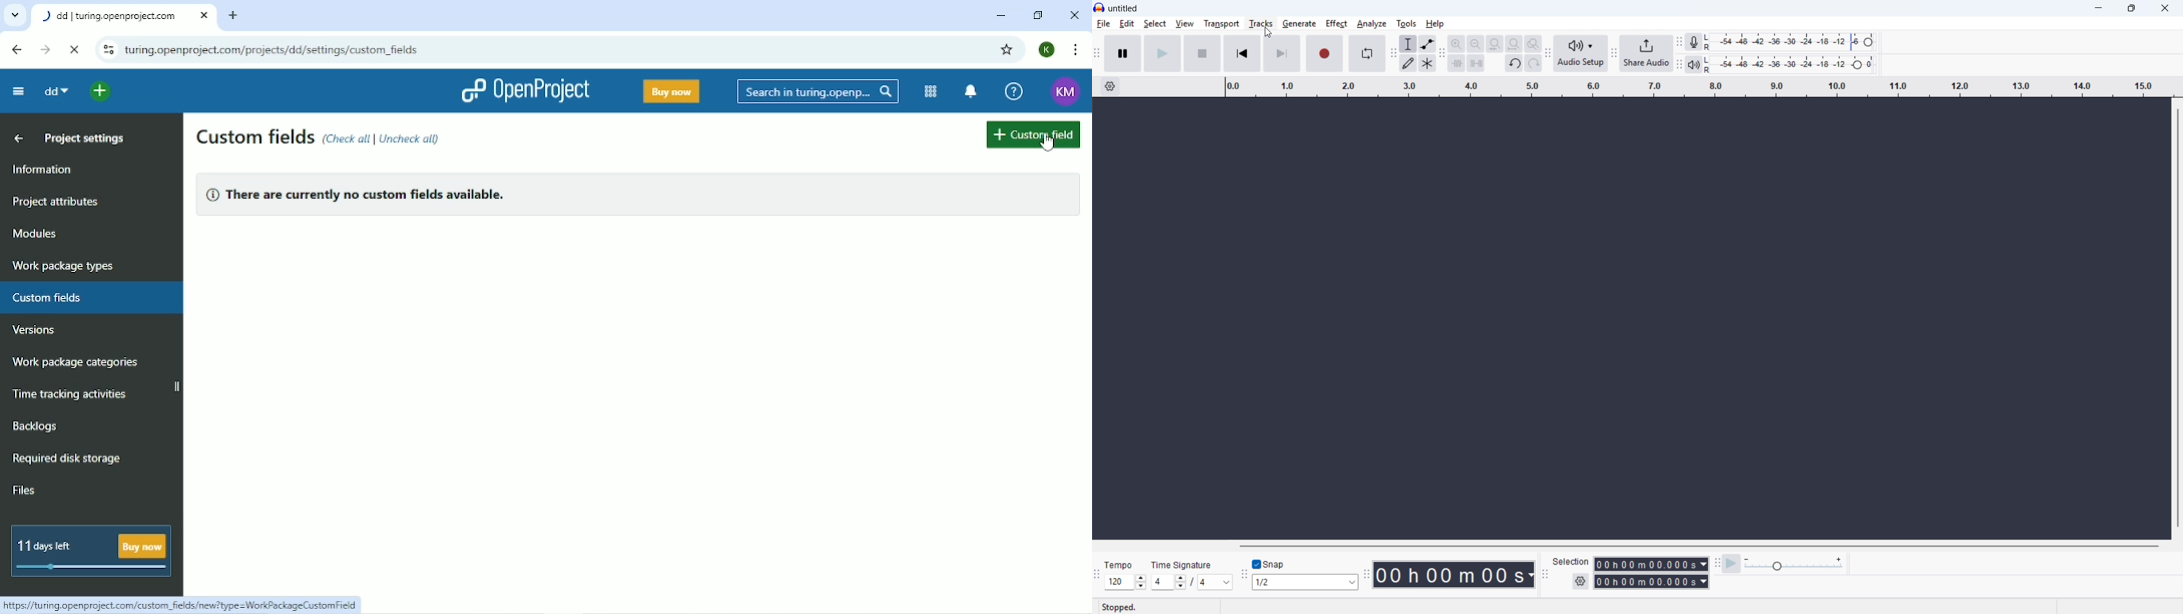 The image size is (2184, 616). What do you see at coordinates (1325, 53) in the screenshot?
I see `Record ` at bounding box center [1325, 53].